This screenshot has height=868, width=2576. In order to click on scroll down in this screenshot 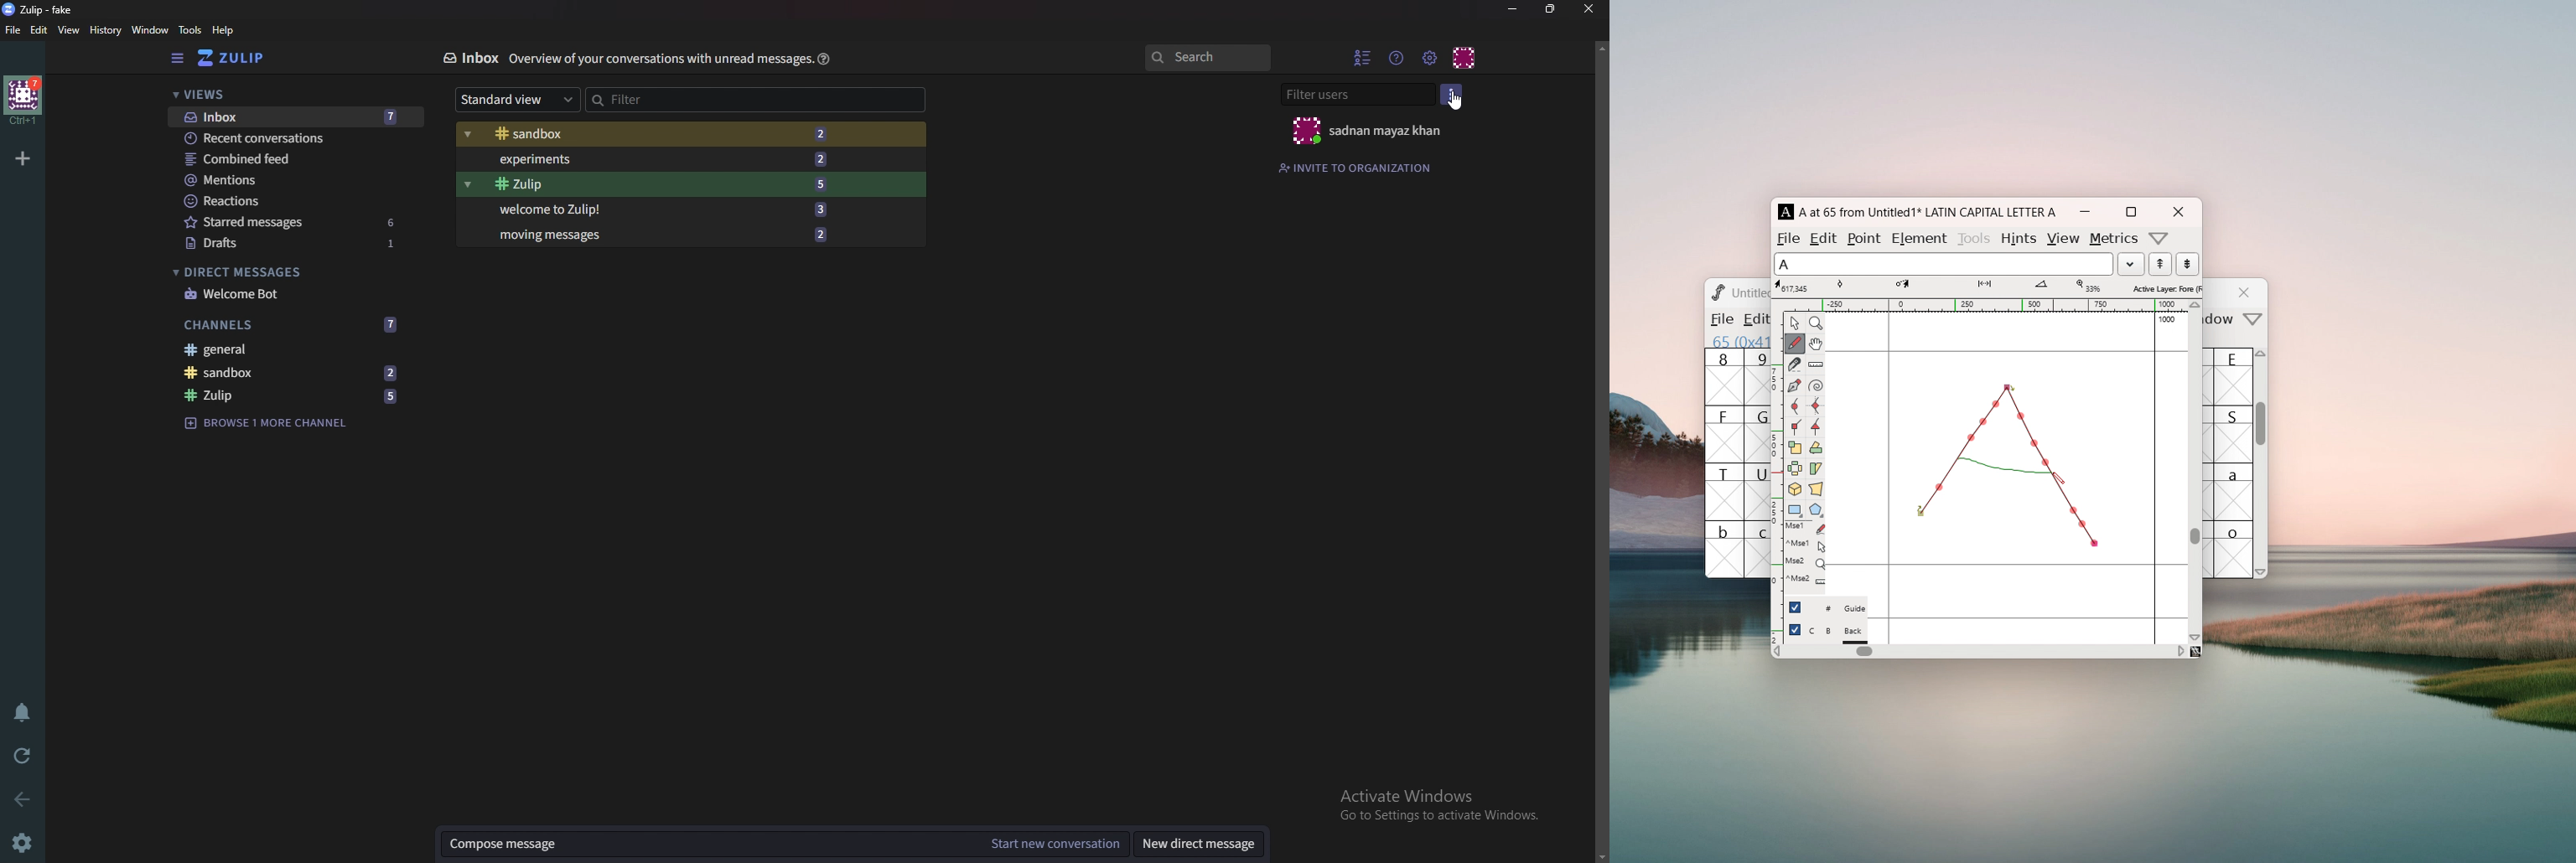, I will do `click(2195, 637)`.